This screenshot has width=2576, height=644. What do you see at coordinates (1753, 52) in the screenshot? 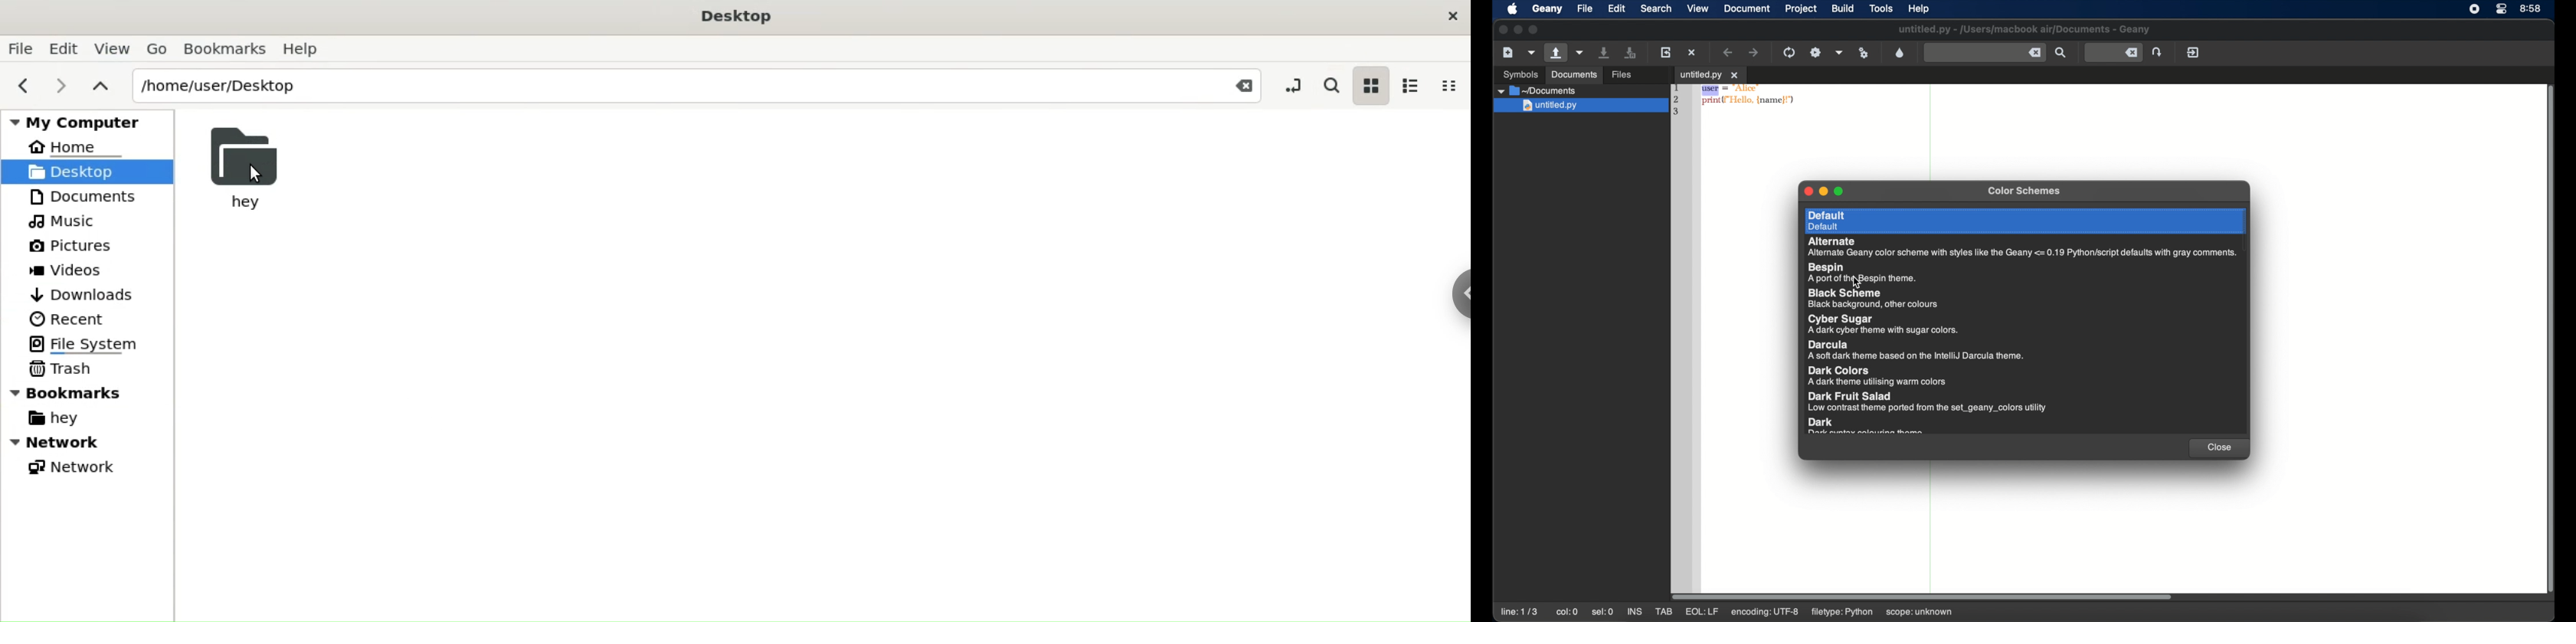
I see `navigate forward a location` at bounding box center [1753, 52].